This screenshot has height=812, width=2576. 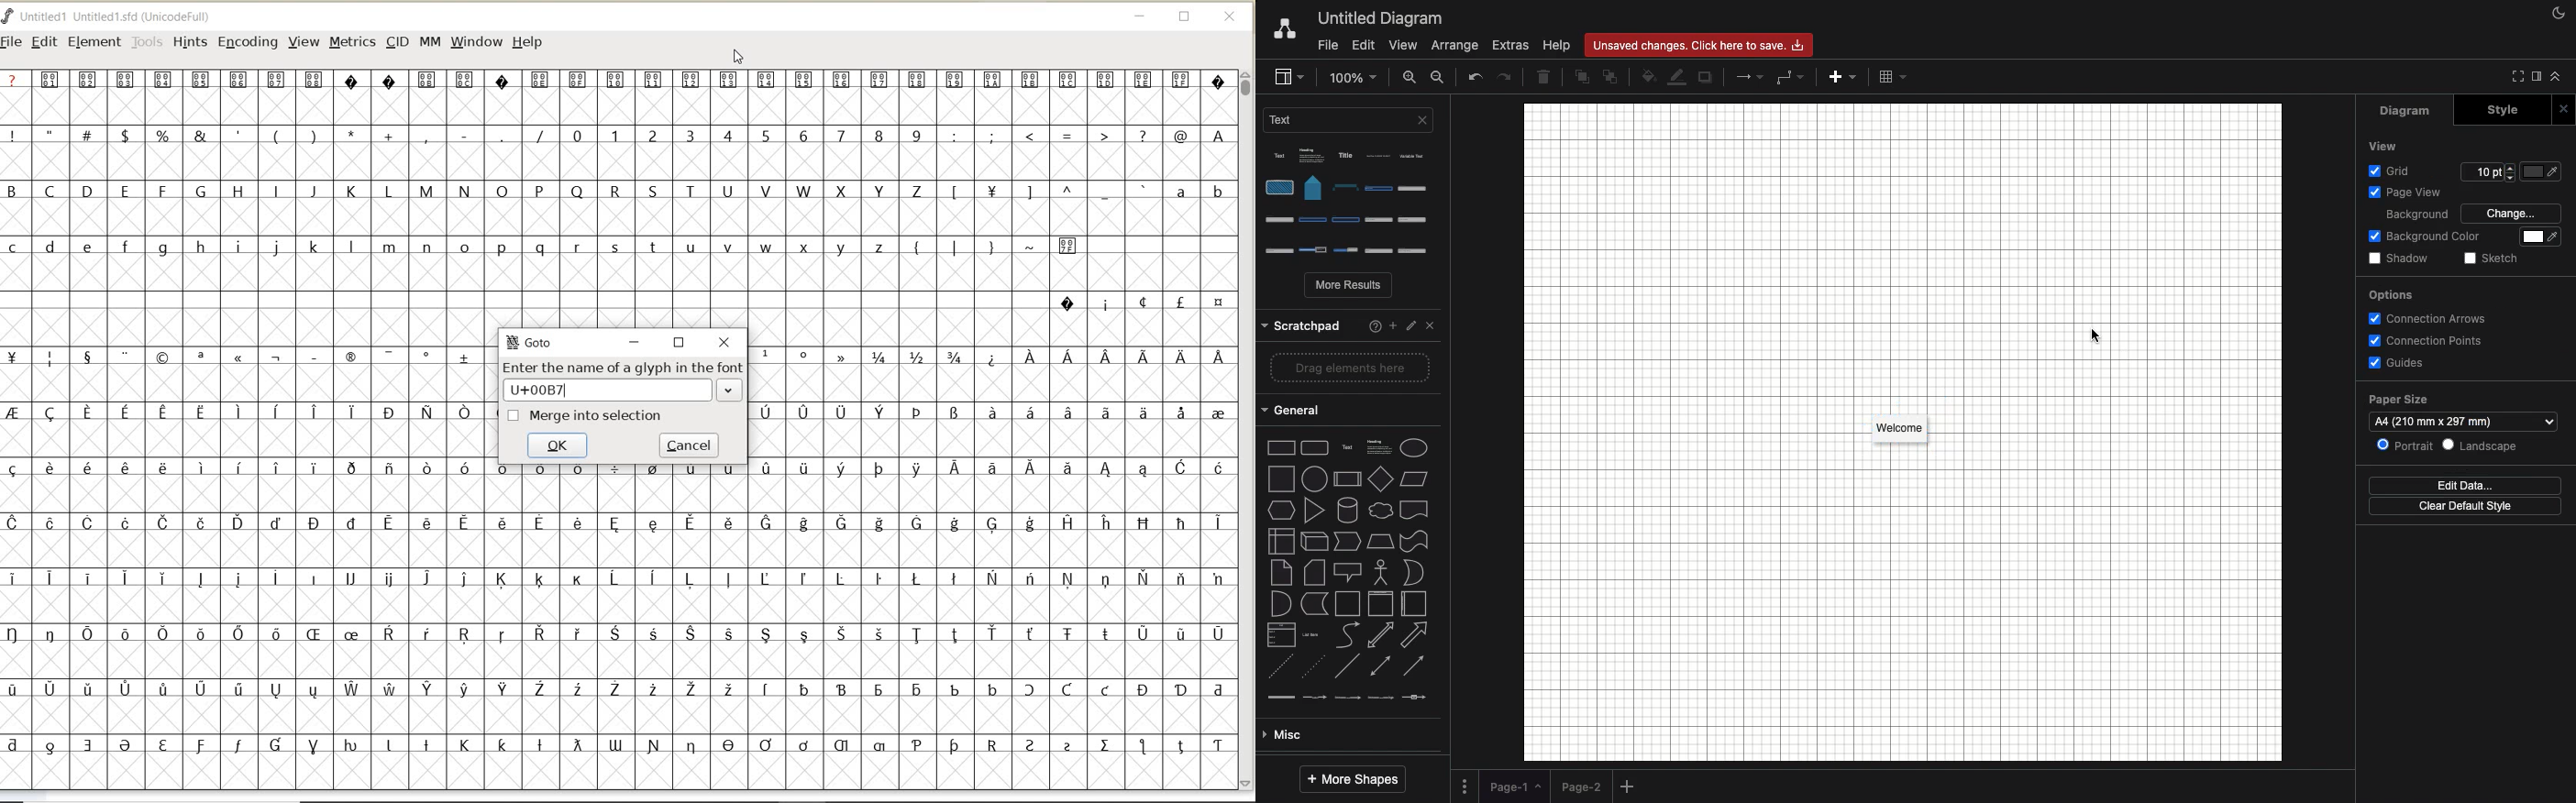 What do you see at coordinates (275, 135) in the screenshot?
I see `special characters` at bounding box center [275, 135].